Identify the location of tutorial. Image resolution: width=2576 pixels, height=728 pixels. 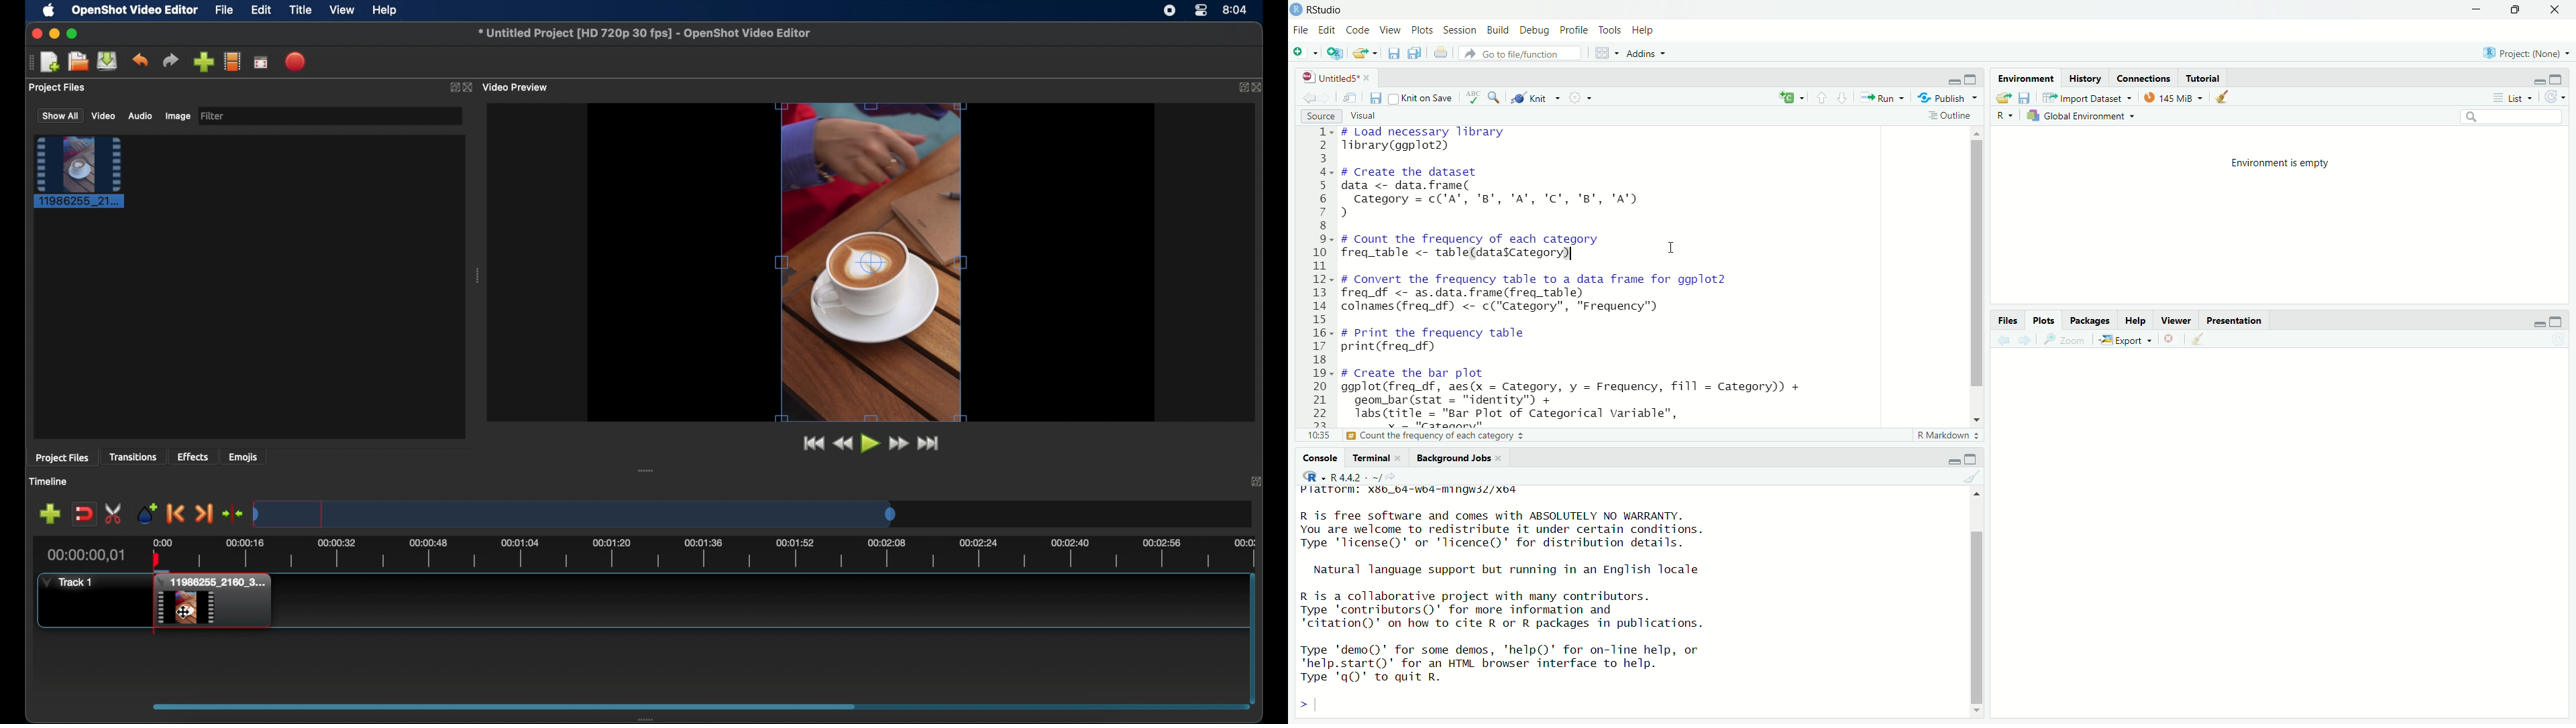
(2204, 78).